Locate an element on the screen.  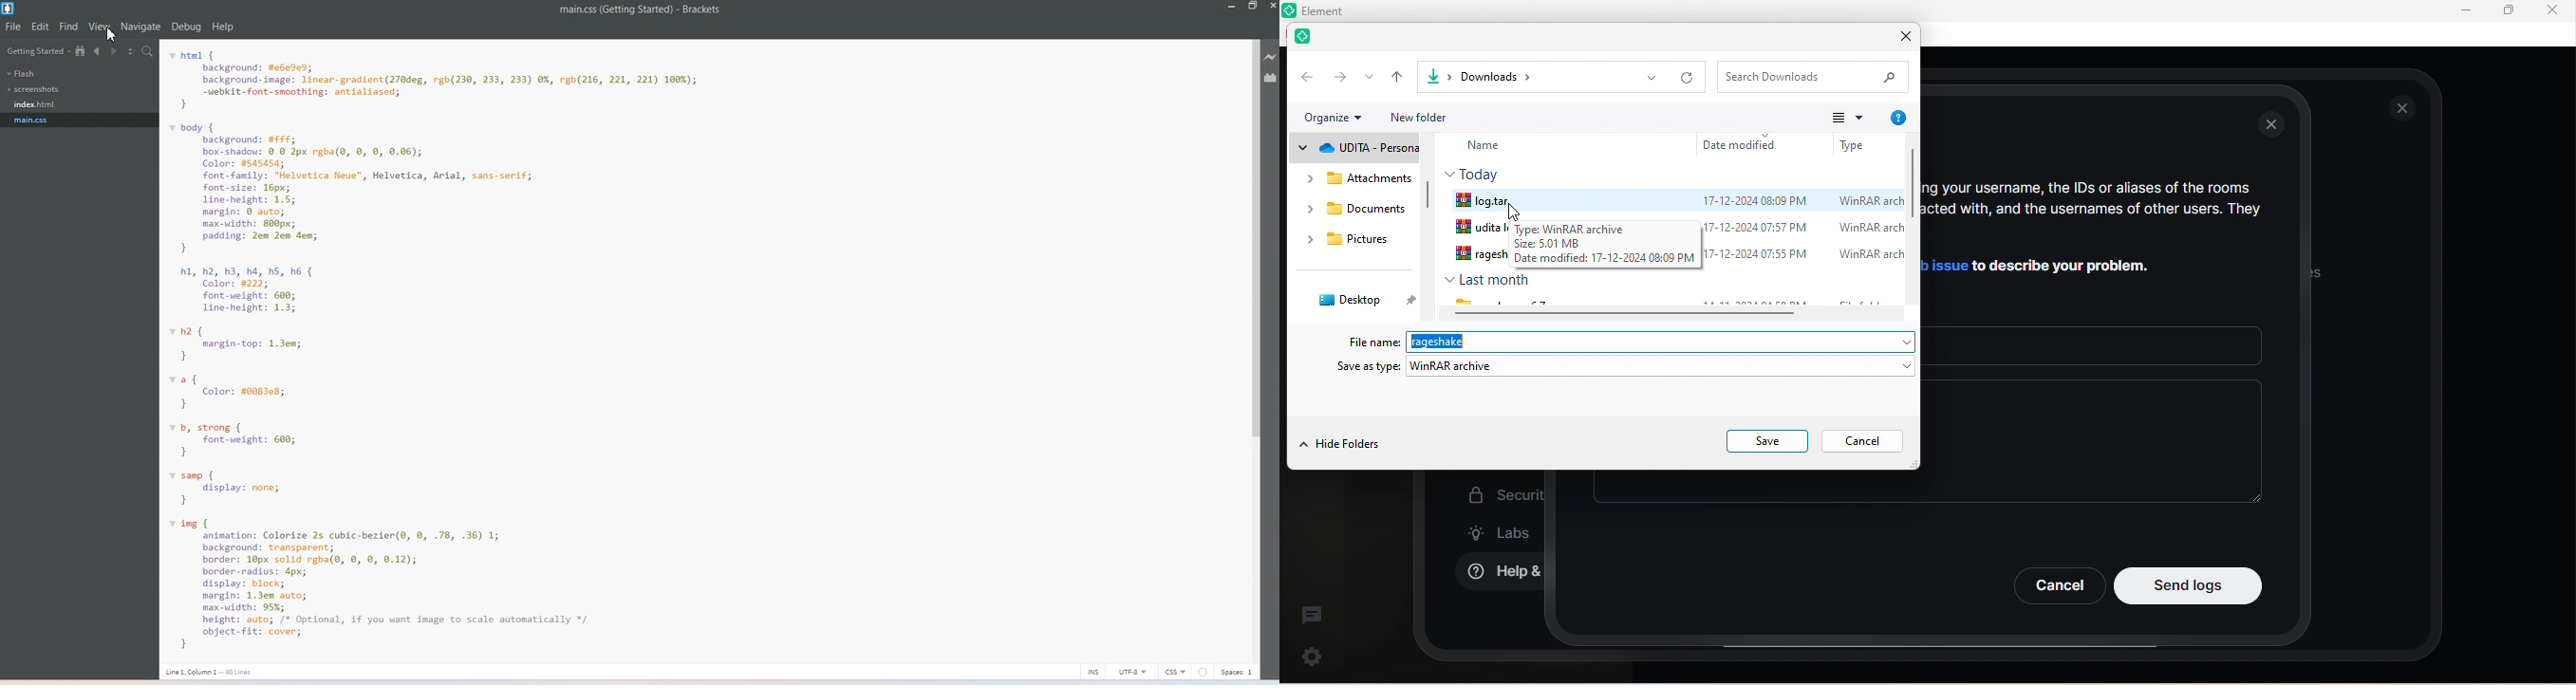
ragesh is located at coordinates (1480, 255).